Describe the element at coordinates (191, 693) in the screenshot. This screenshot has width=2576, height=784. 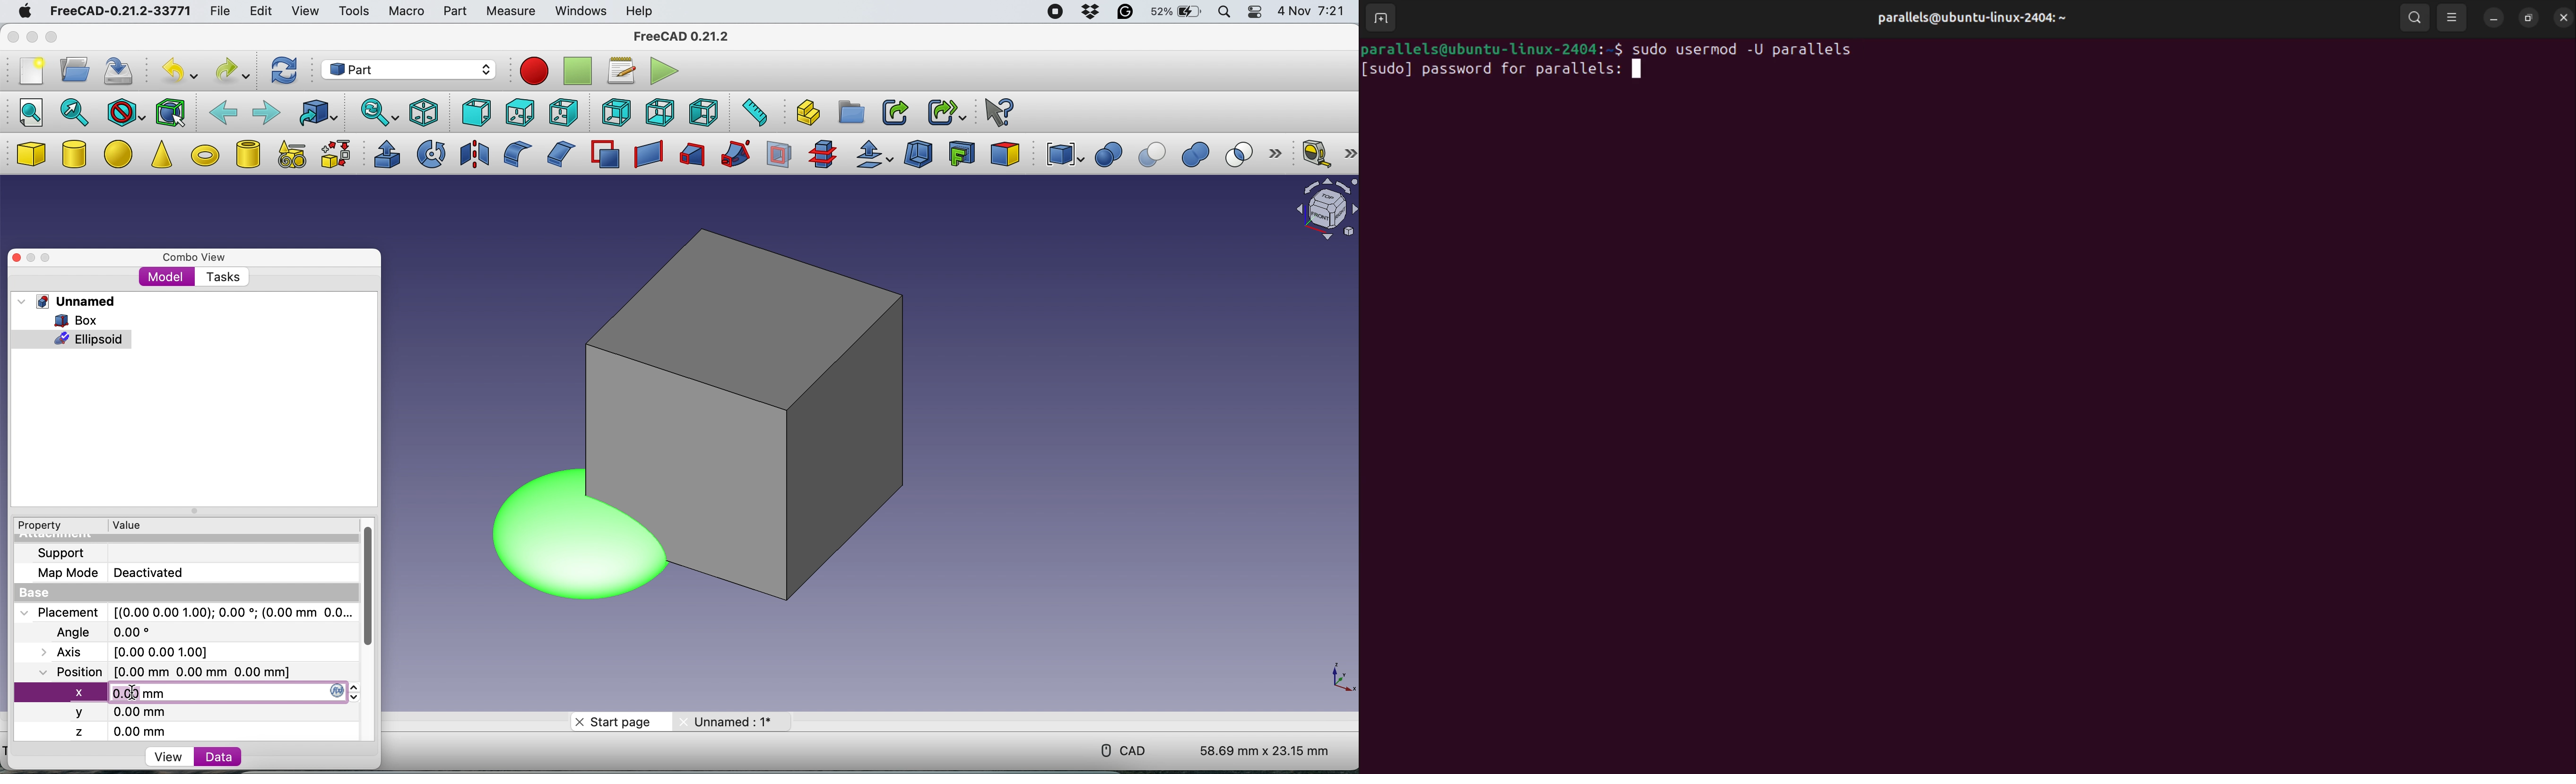
I see `x 0.00 mm` at that location.